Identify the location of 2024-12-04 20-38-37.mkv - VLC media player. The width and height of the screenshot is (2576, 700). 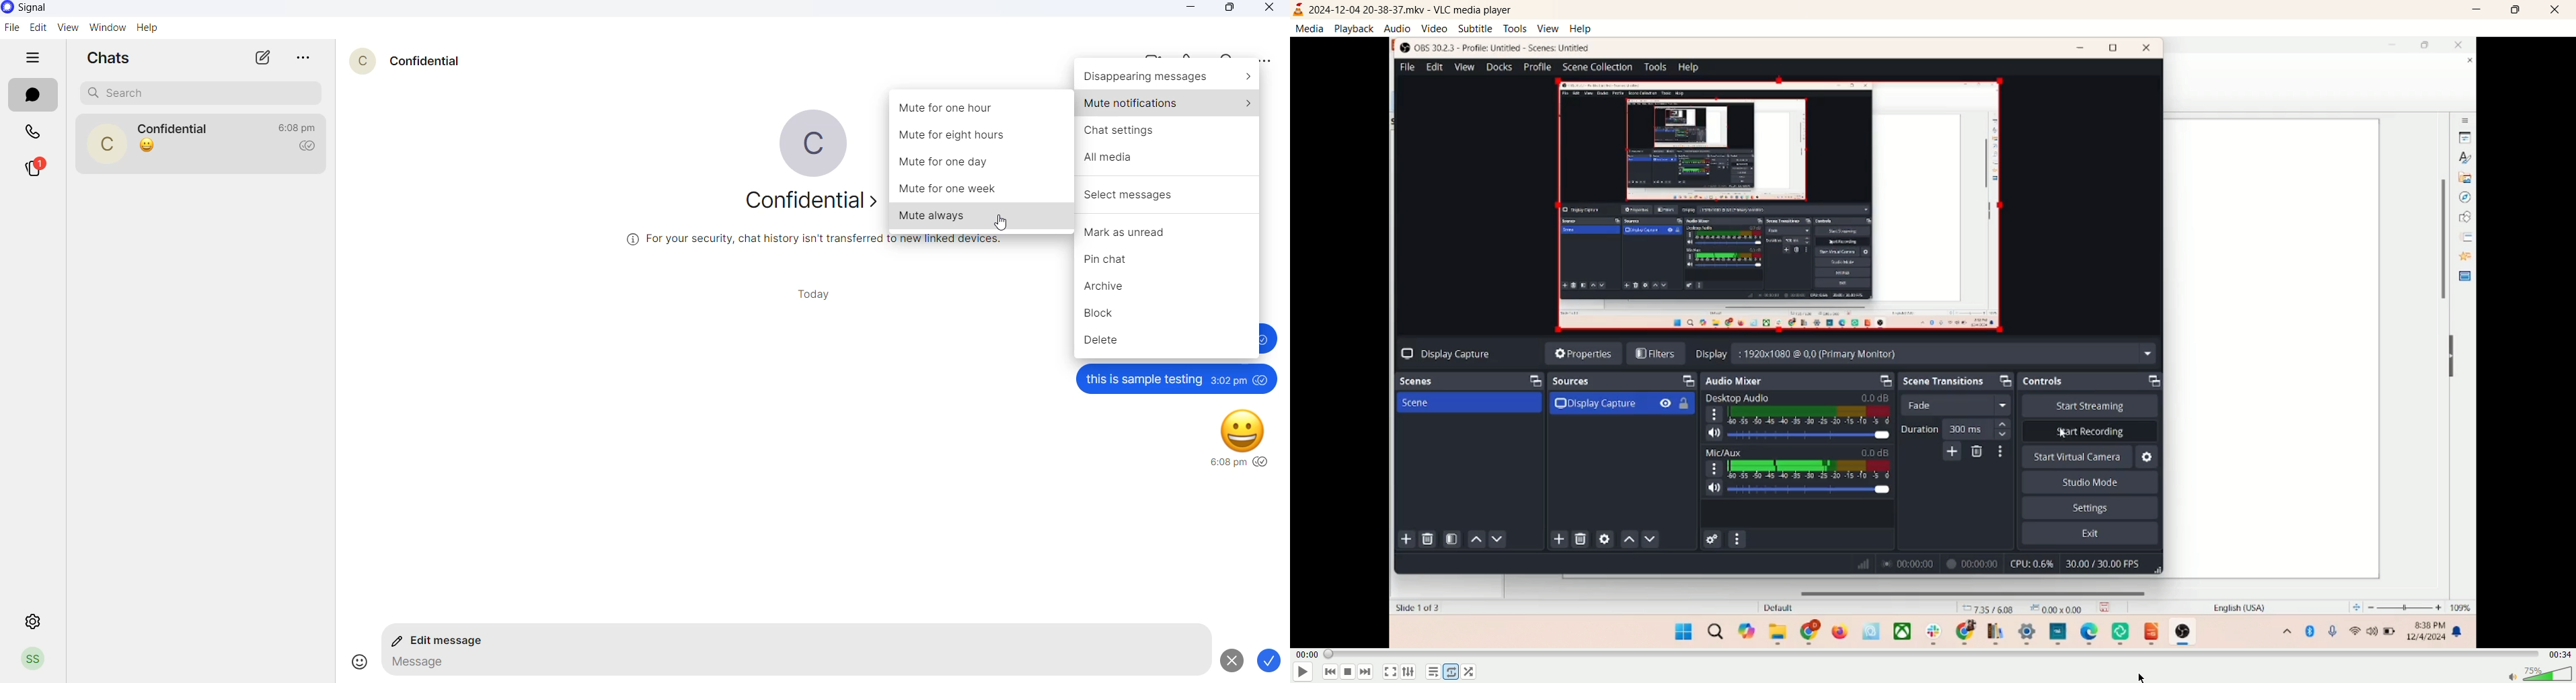
(1413, 10).